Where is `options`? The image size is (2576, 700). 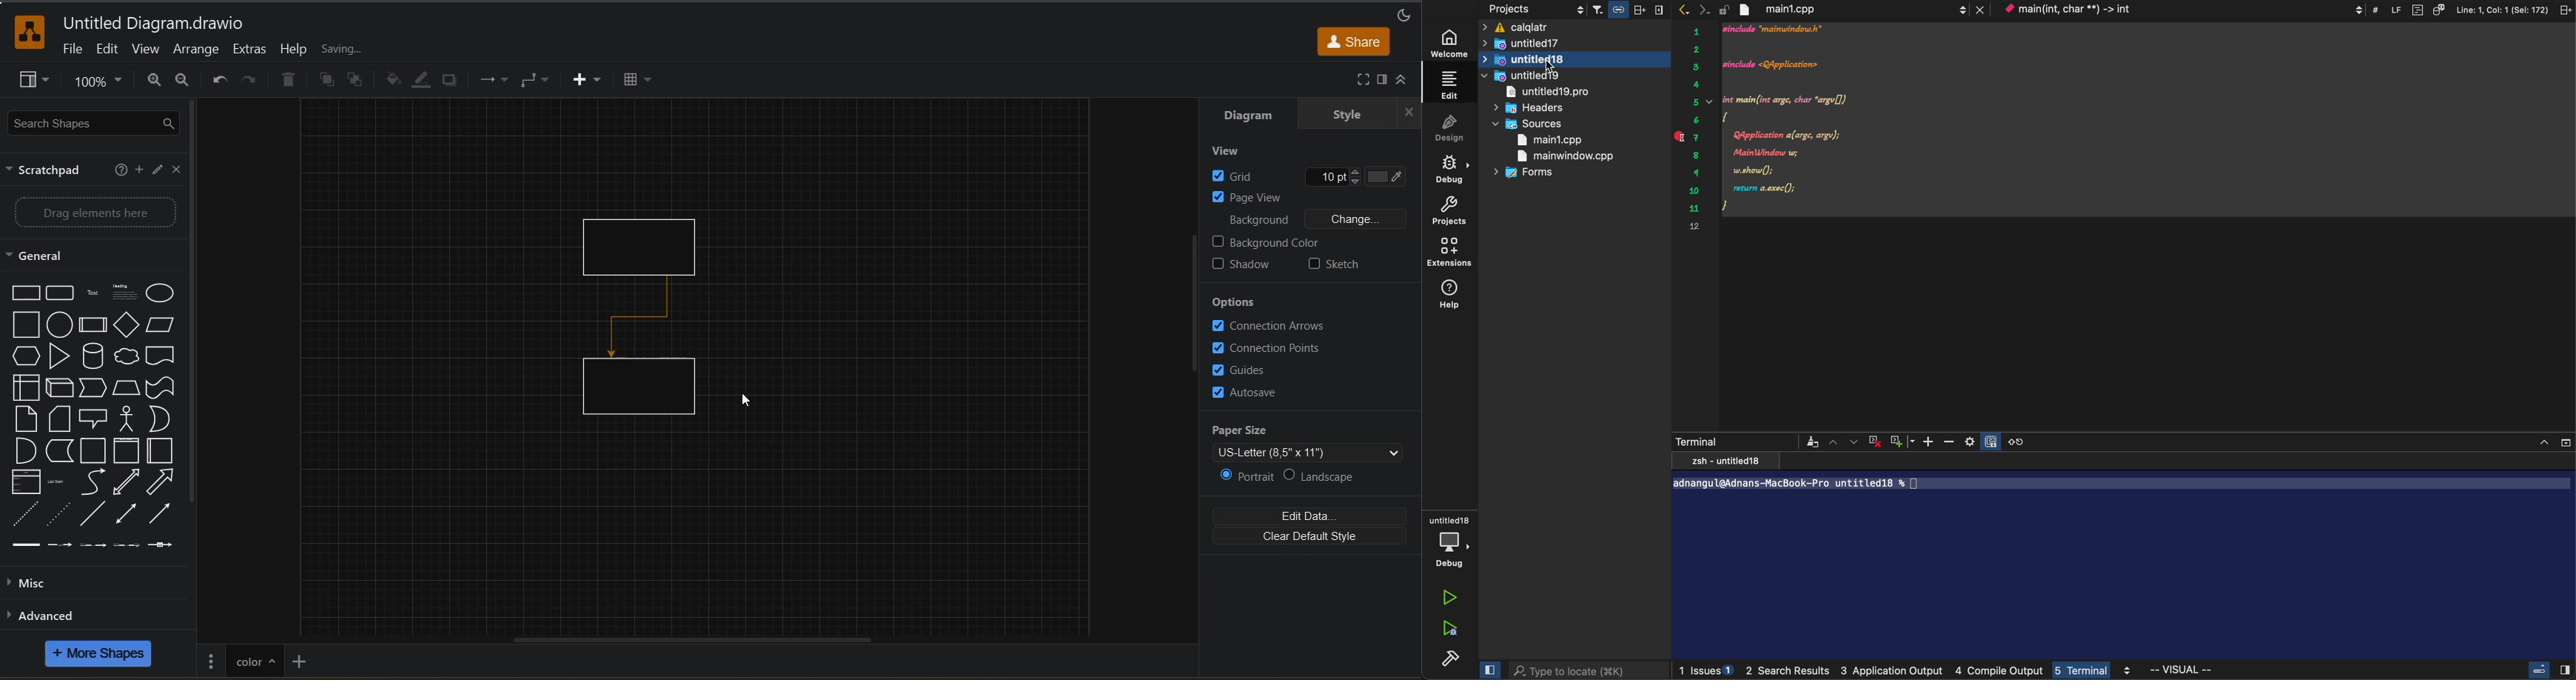 options is located at coordinates (1235, 304).